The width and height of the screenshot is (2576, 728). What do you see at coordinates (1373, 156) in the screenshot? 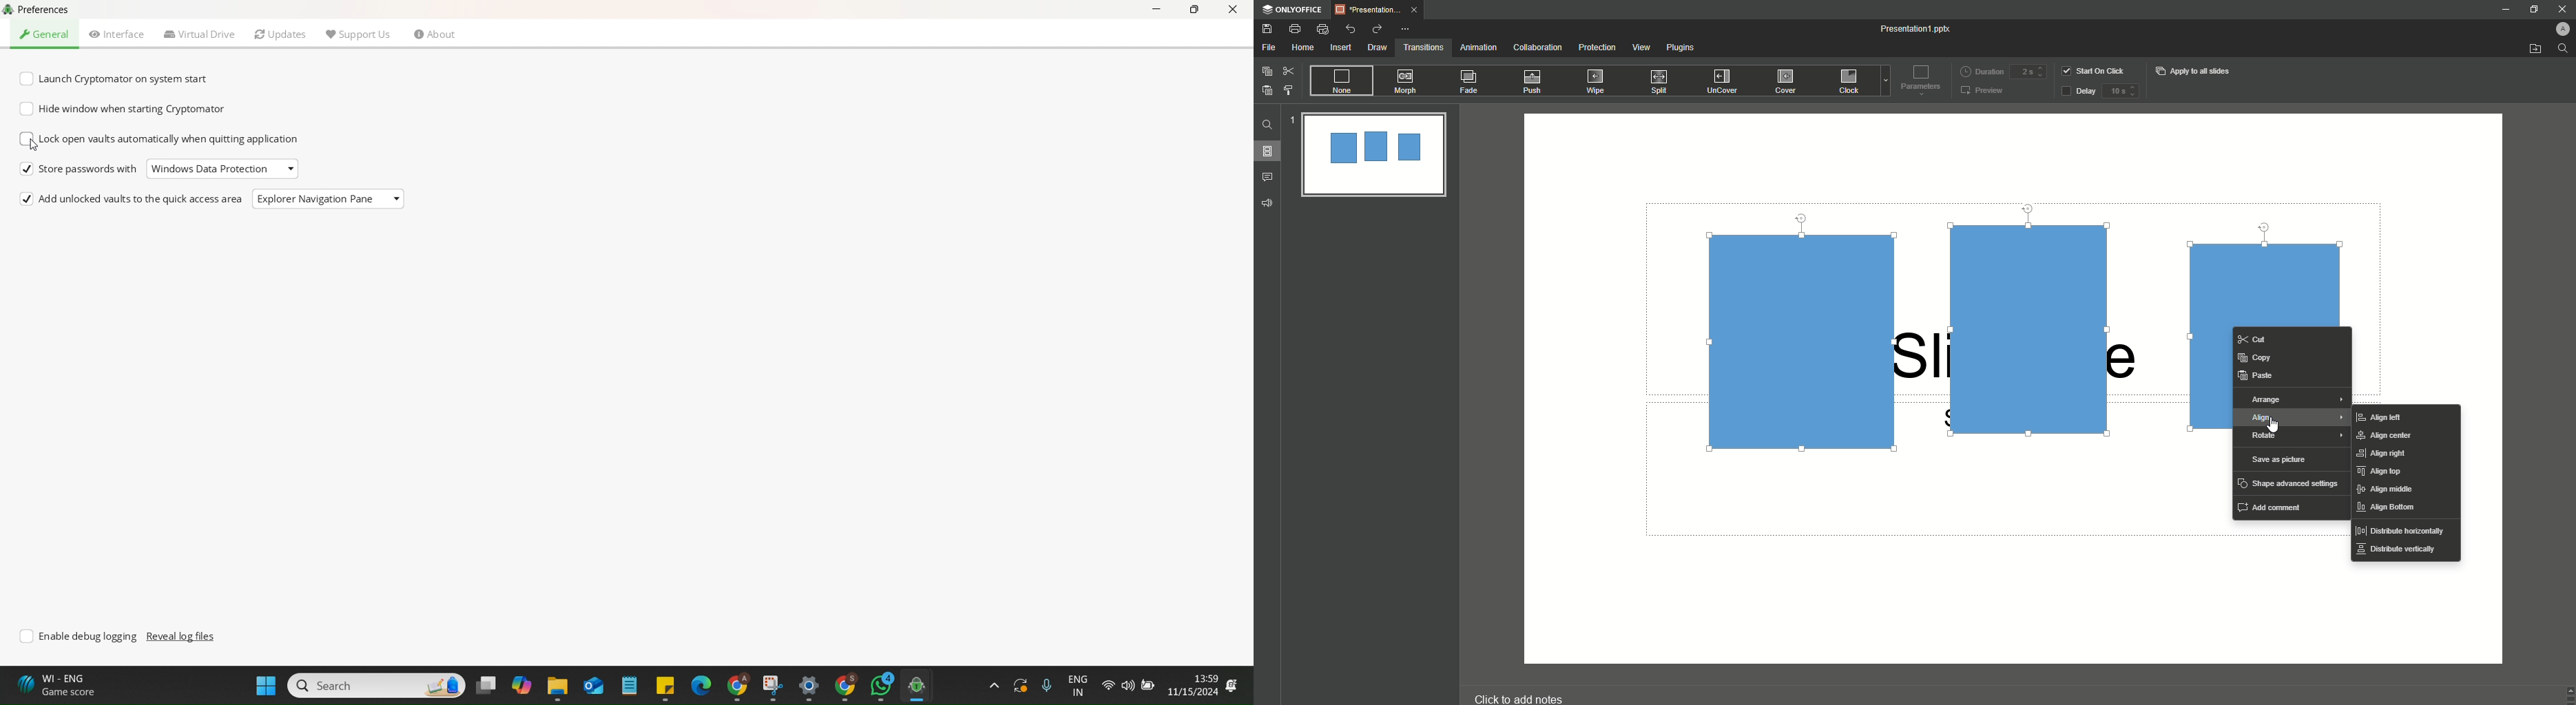
I see `Slide Preview` at bounding box center [1373, 156].